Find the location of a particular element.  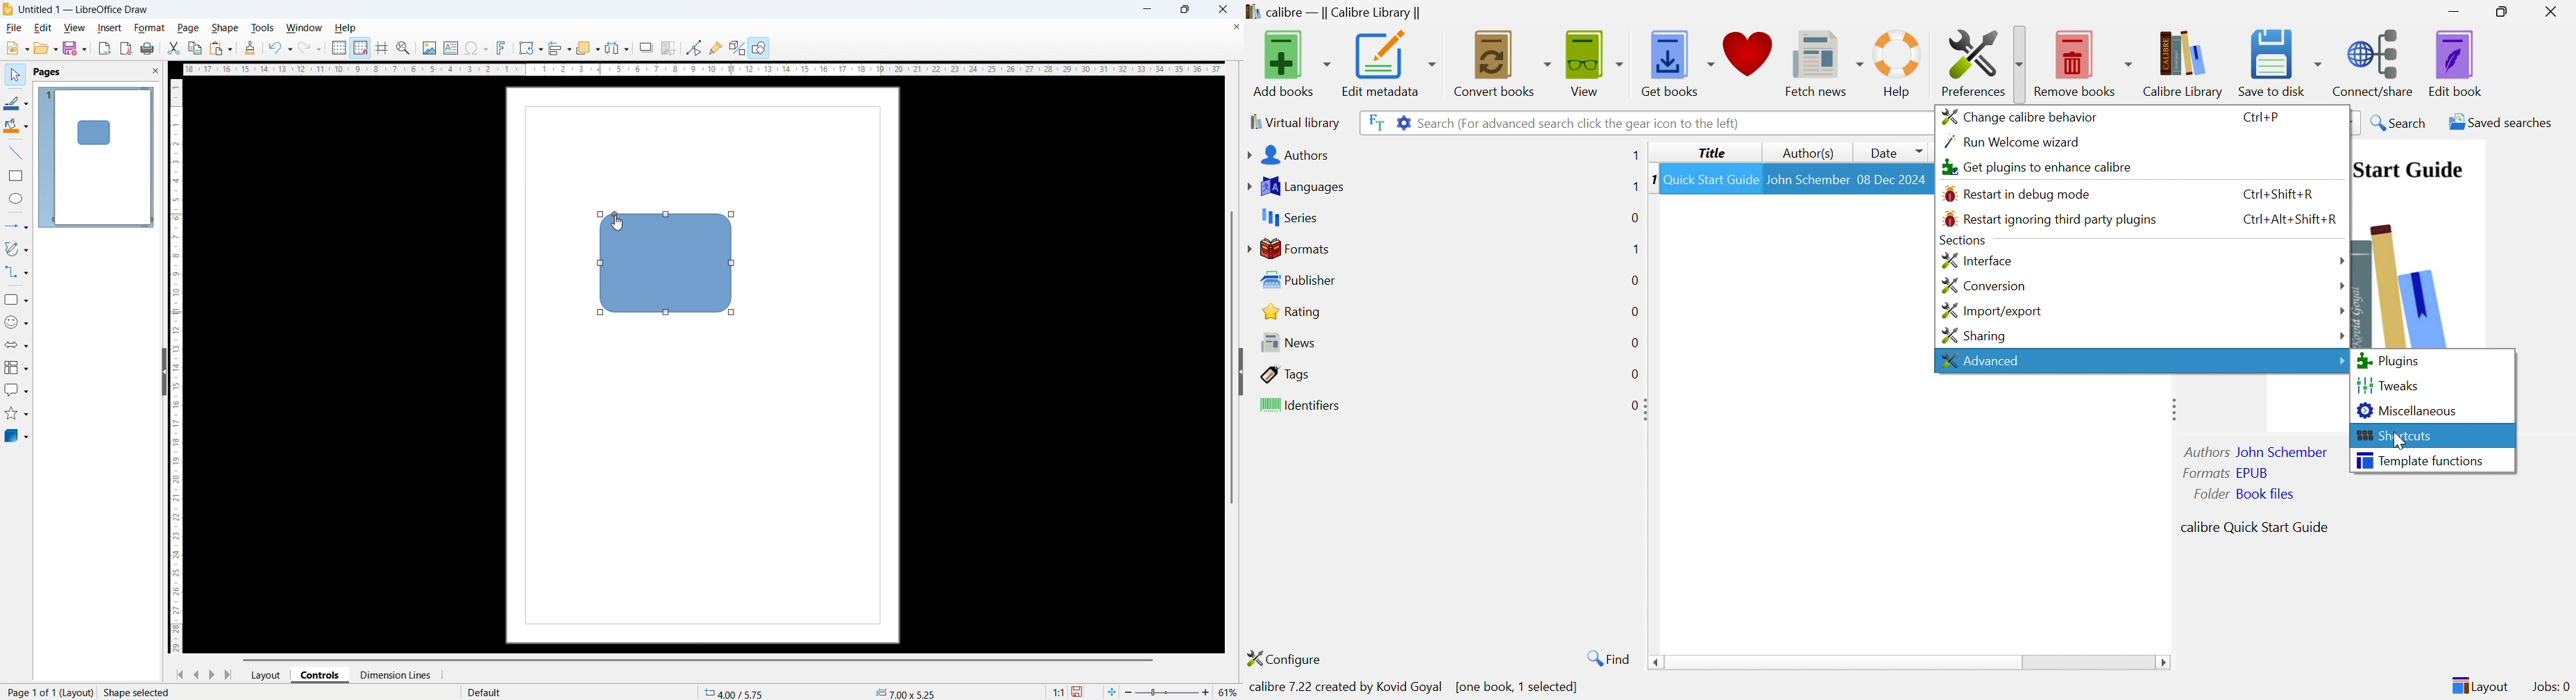

Copy  is located at coordinates (194, 48).